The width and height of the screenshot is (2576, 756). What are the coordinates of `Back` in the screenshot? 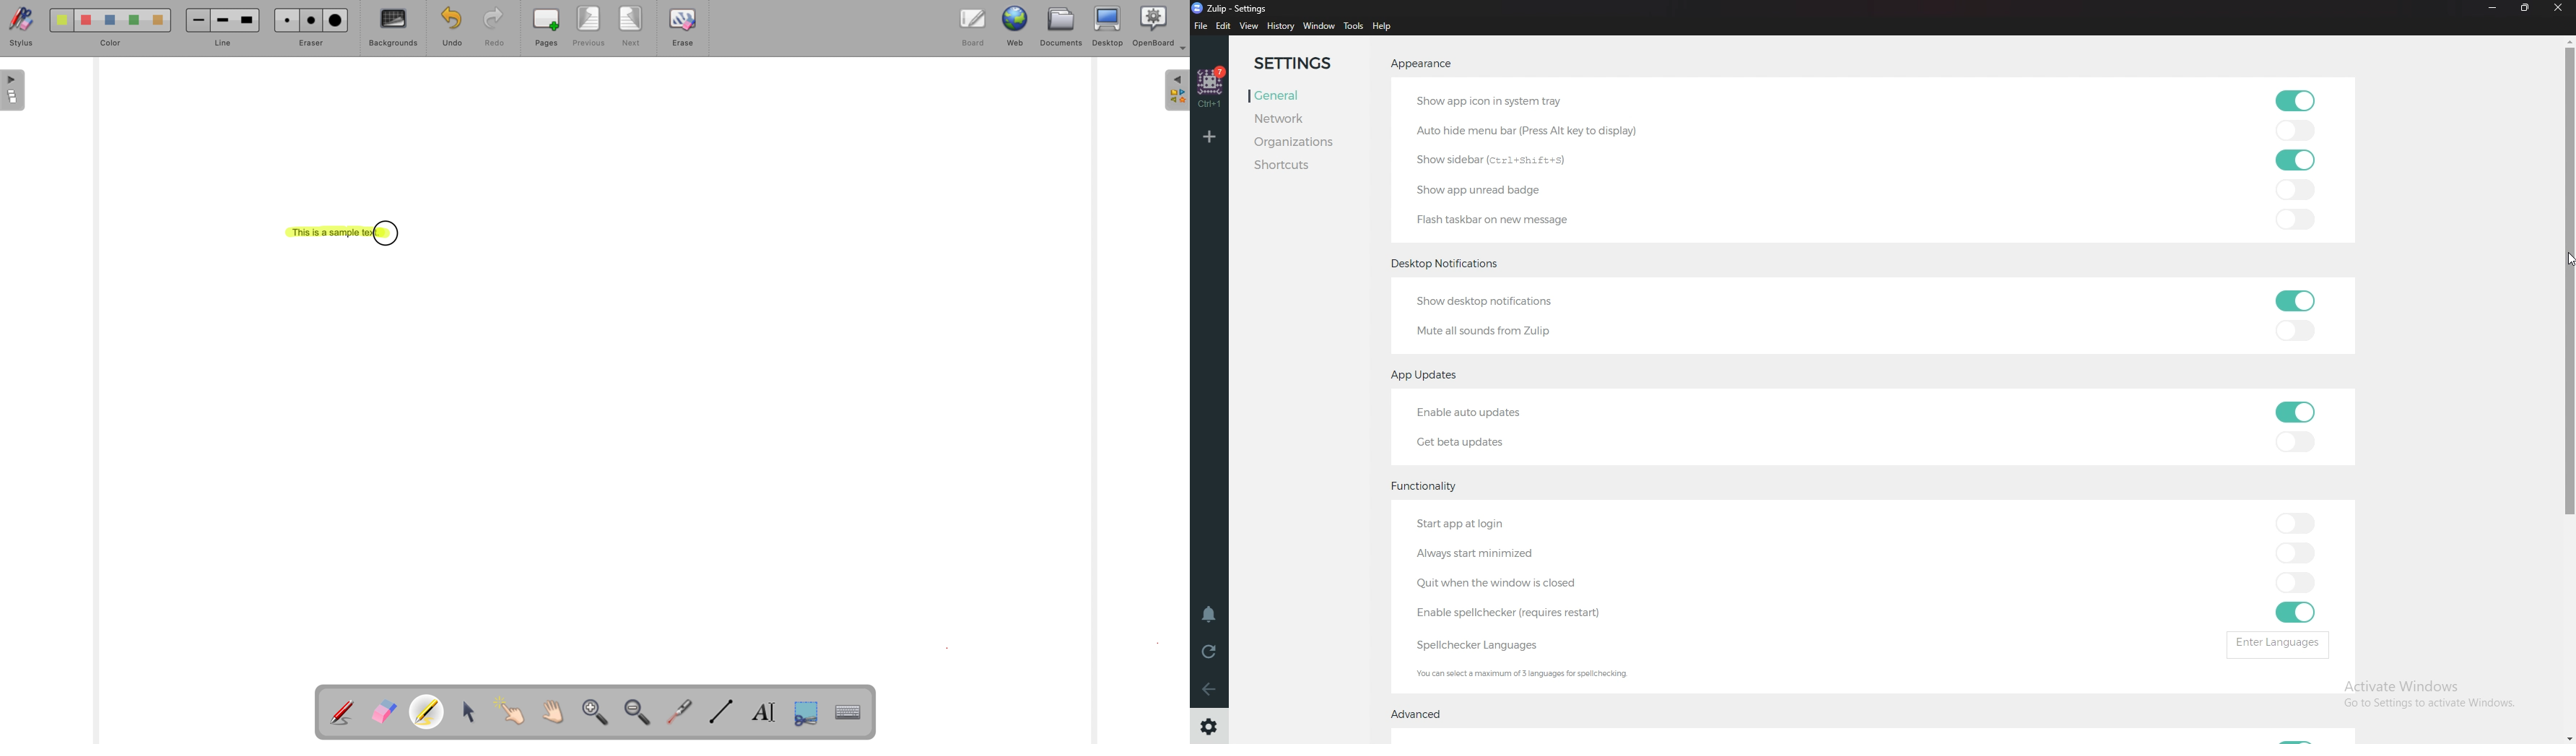 It's located at (1210, 692).